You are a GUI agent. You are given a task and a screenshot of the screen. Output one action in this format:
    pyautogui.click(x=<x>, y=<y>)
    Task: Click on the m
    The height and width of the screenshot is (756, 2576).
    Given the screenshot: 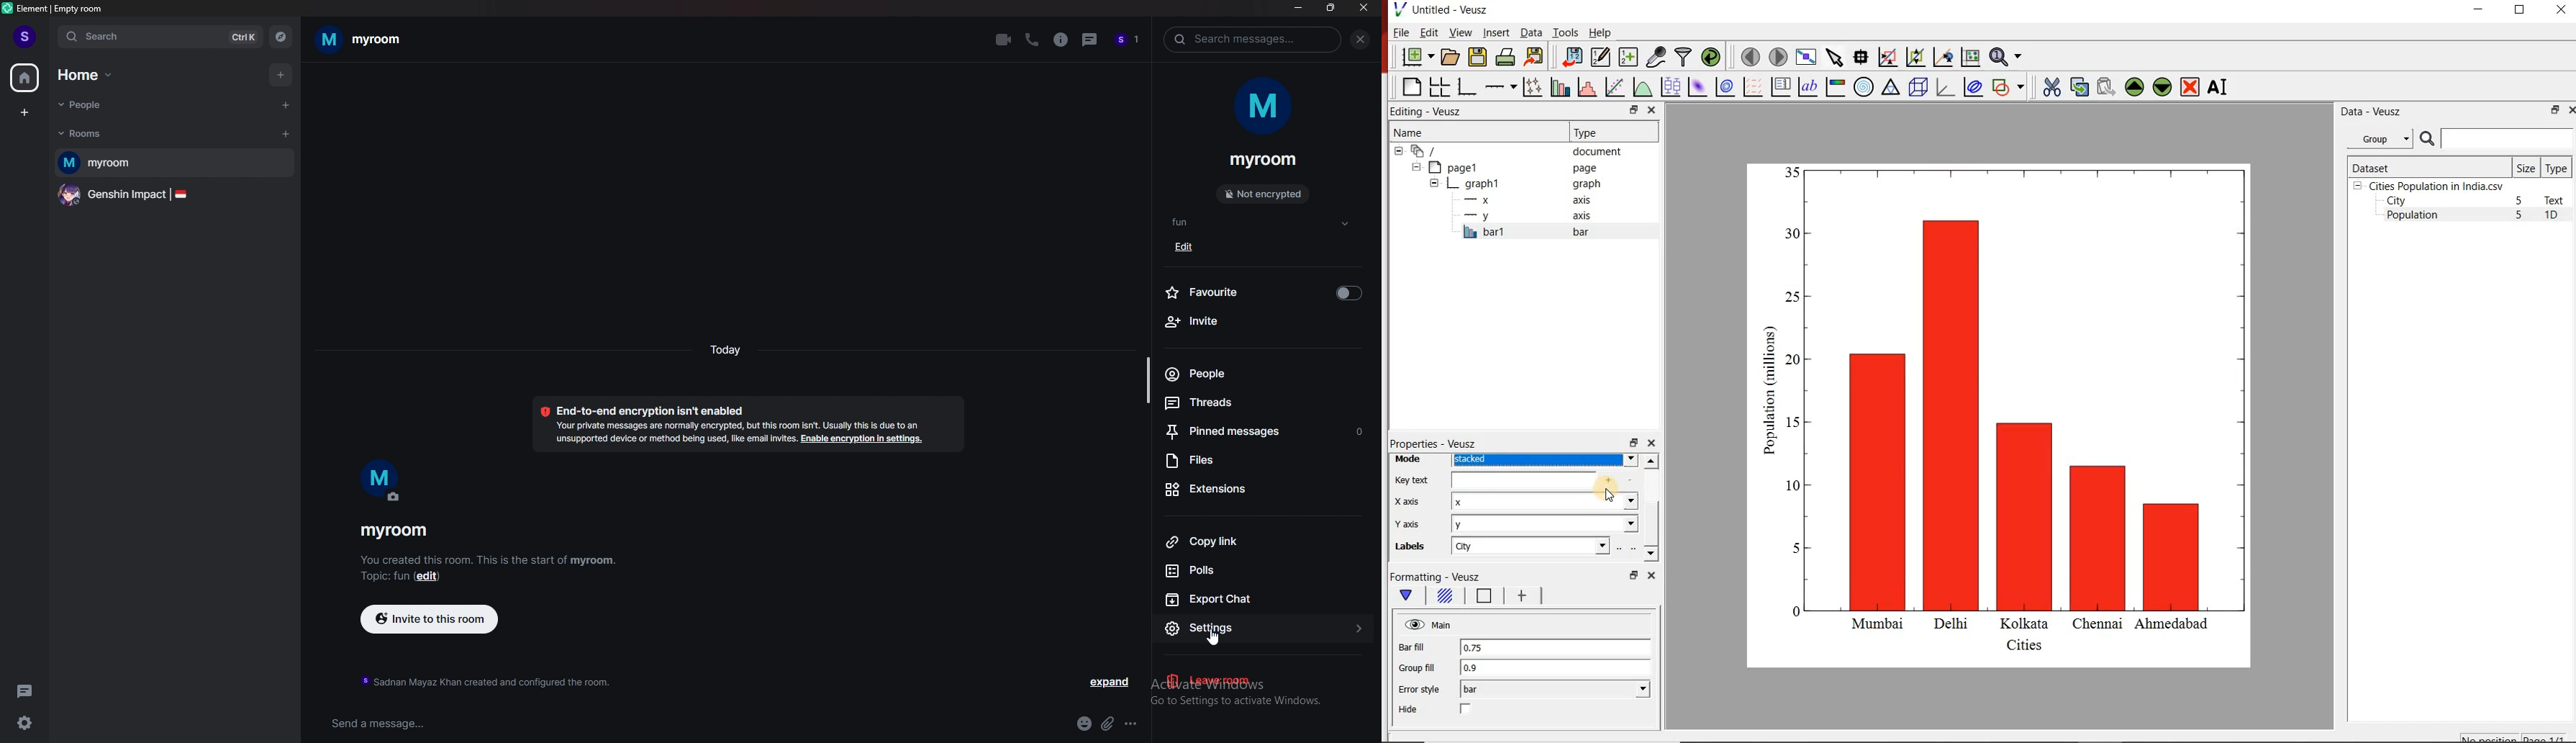 What is the action you would take?
    pyautogui.click(x=381, y=482)
    